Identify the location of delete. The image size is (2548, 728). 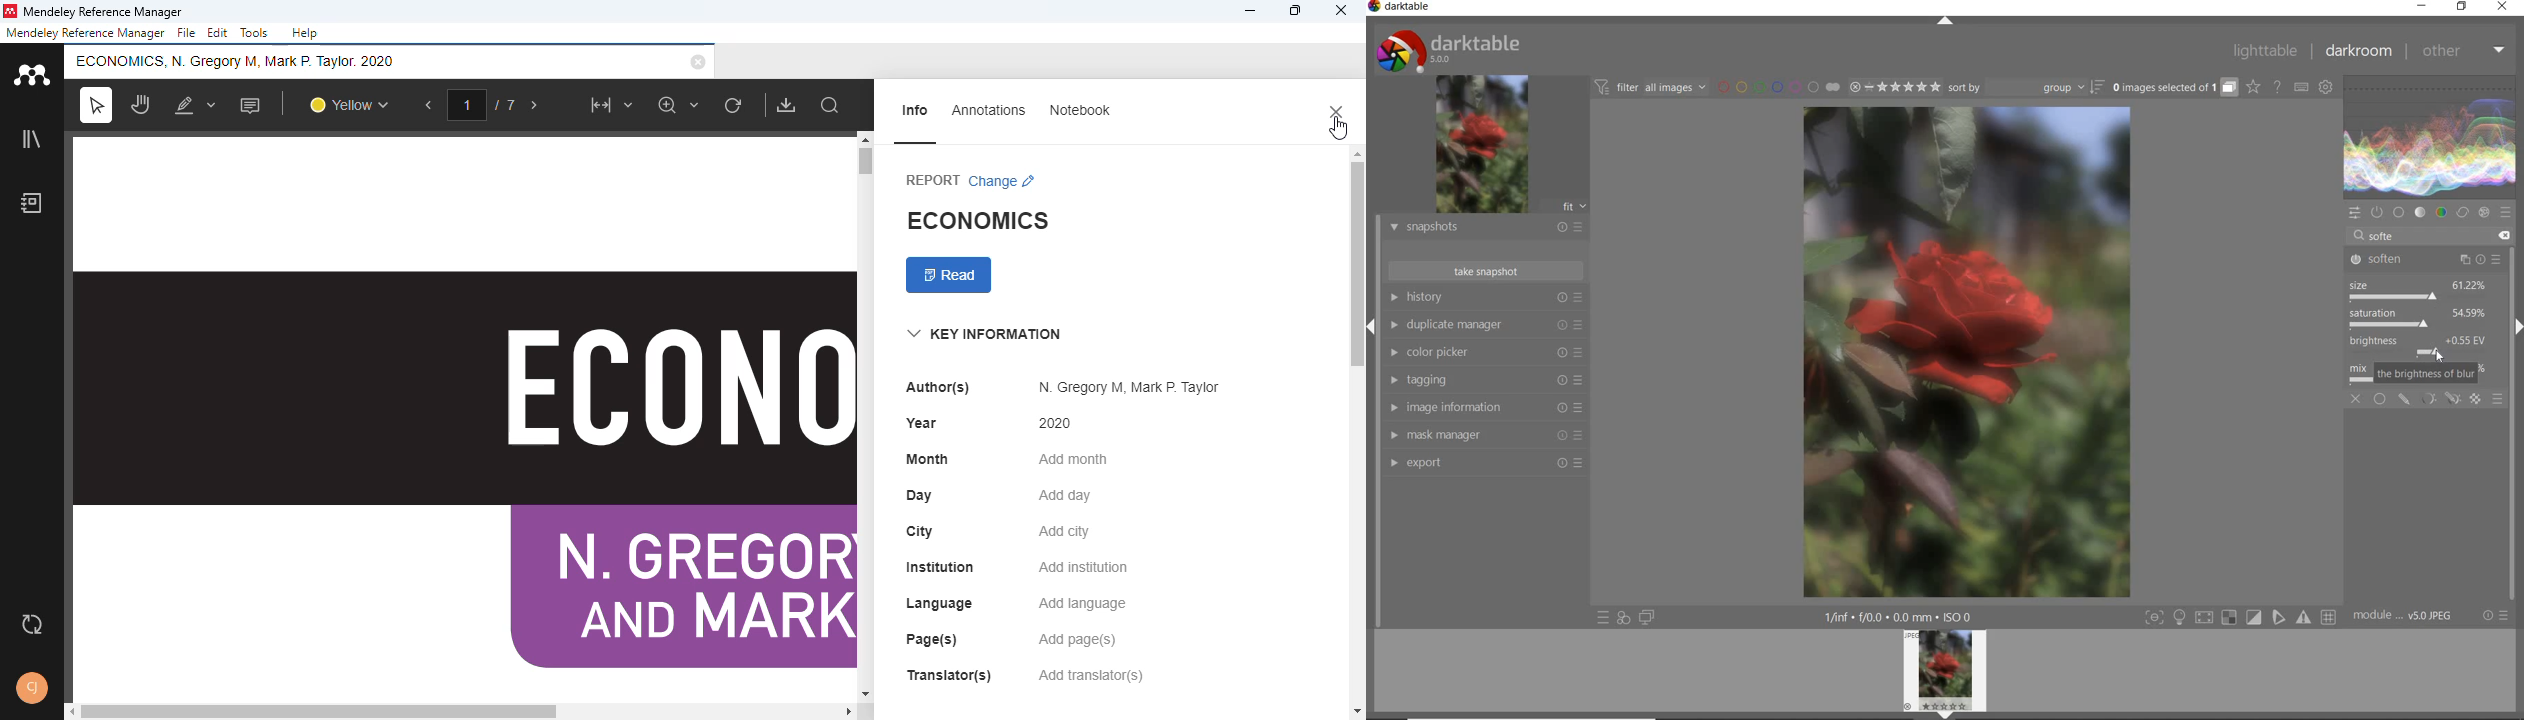
(2505, 235).